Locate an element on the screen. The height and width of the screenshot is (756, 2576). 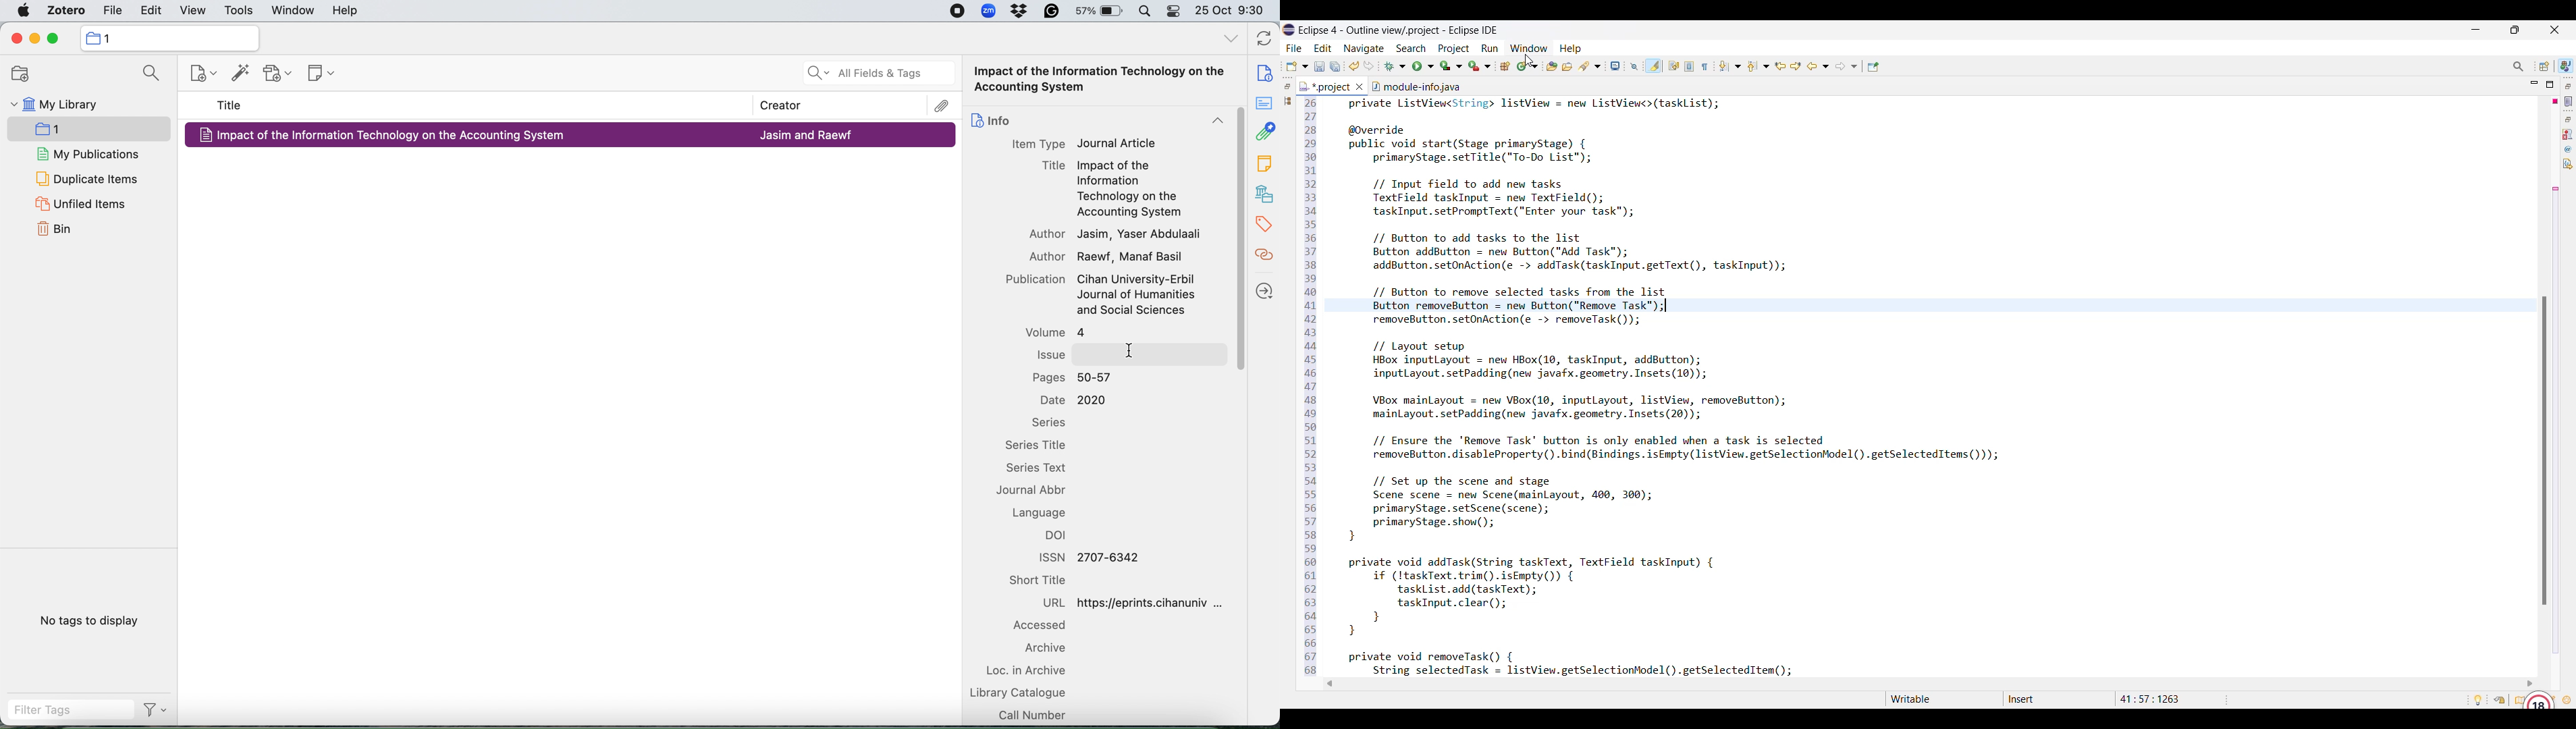
zotero is located at coordinates (66, 10).